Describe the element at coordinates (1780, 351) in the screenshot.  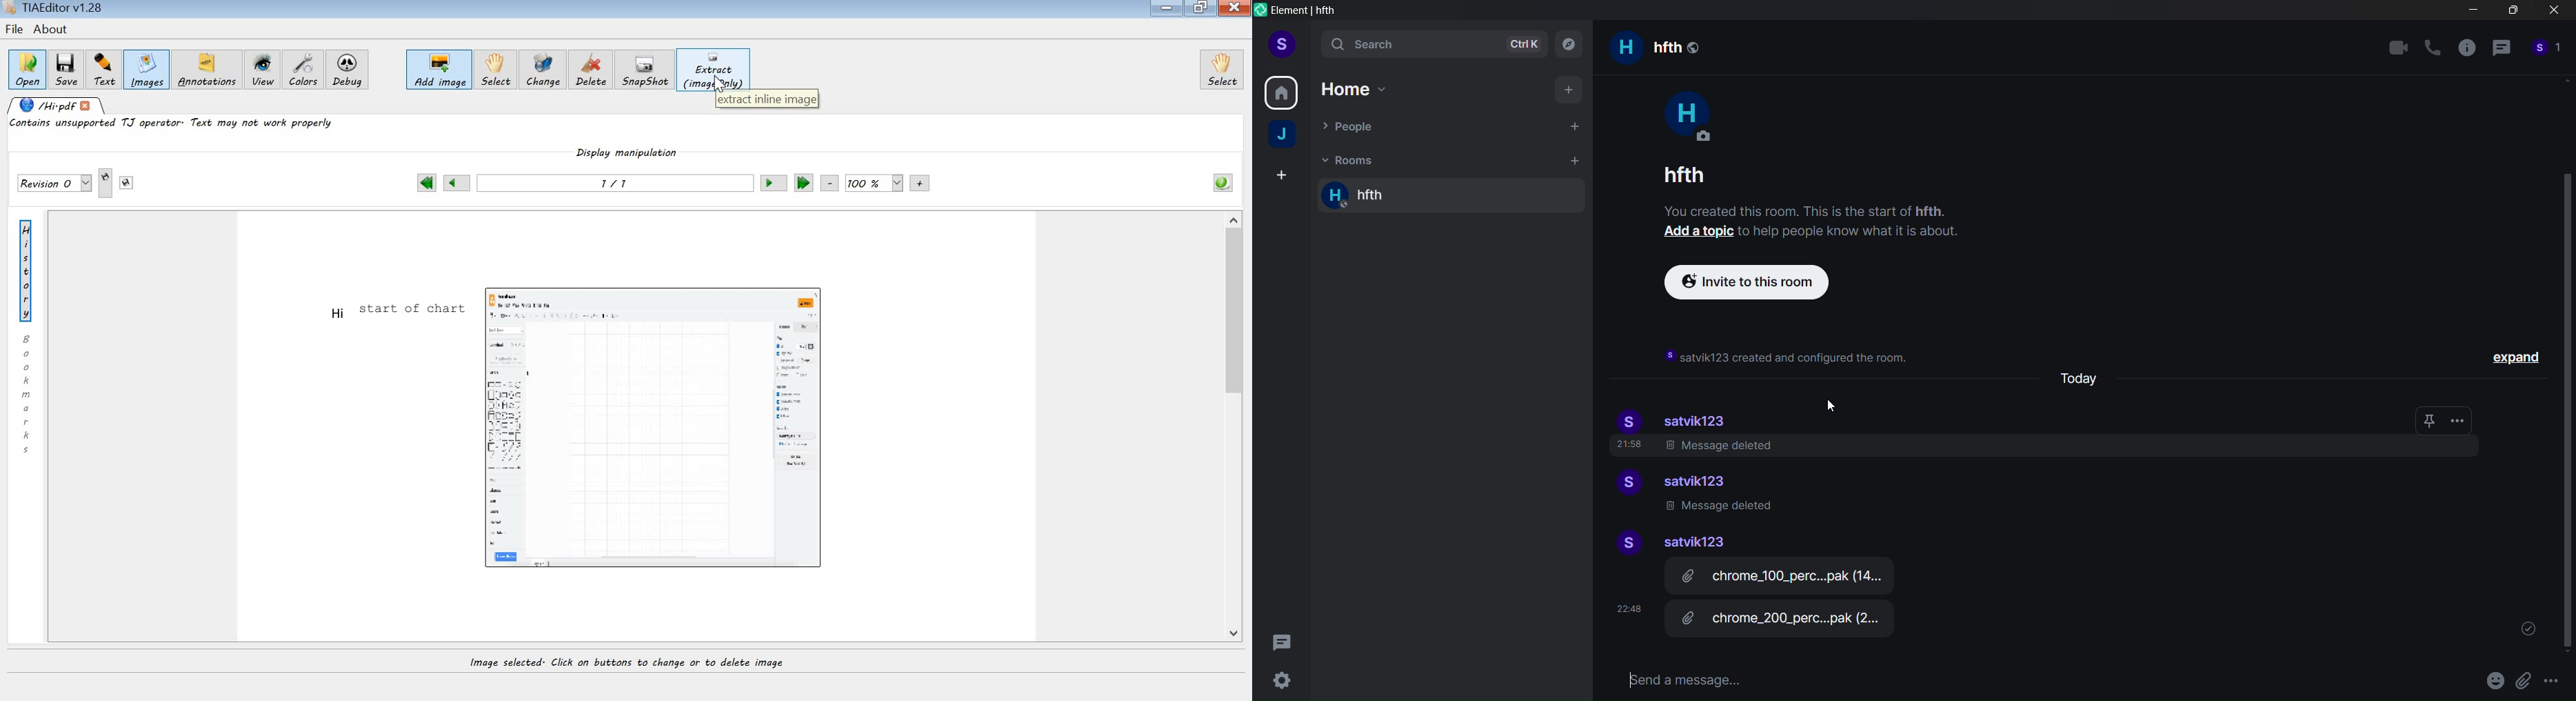
I see `Text about group` at that location.